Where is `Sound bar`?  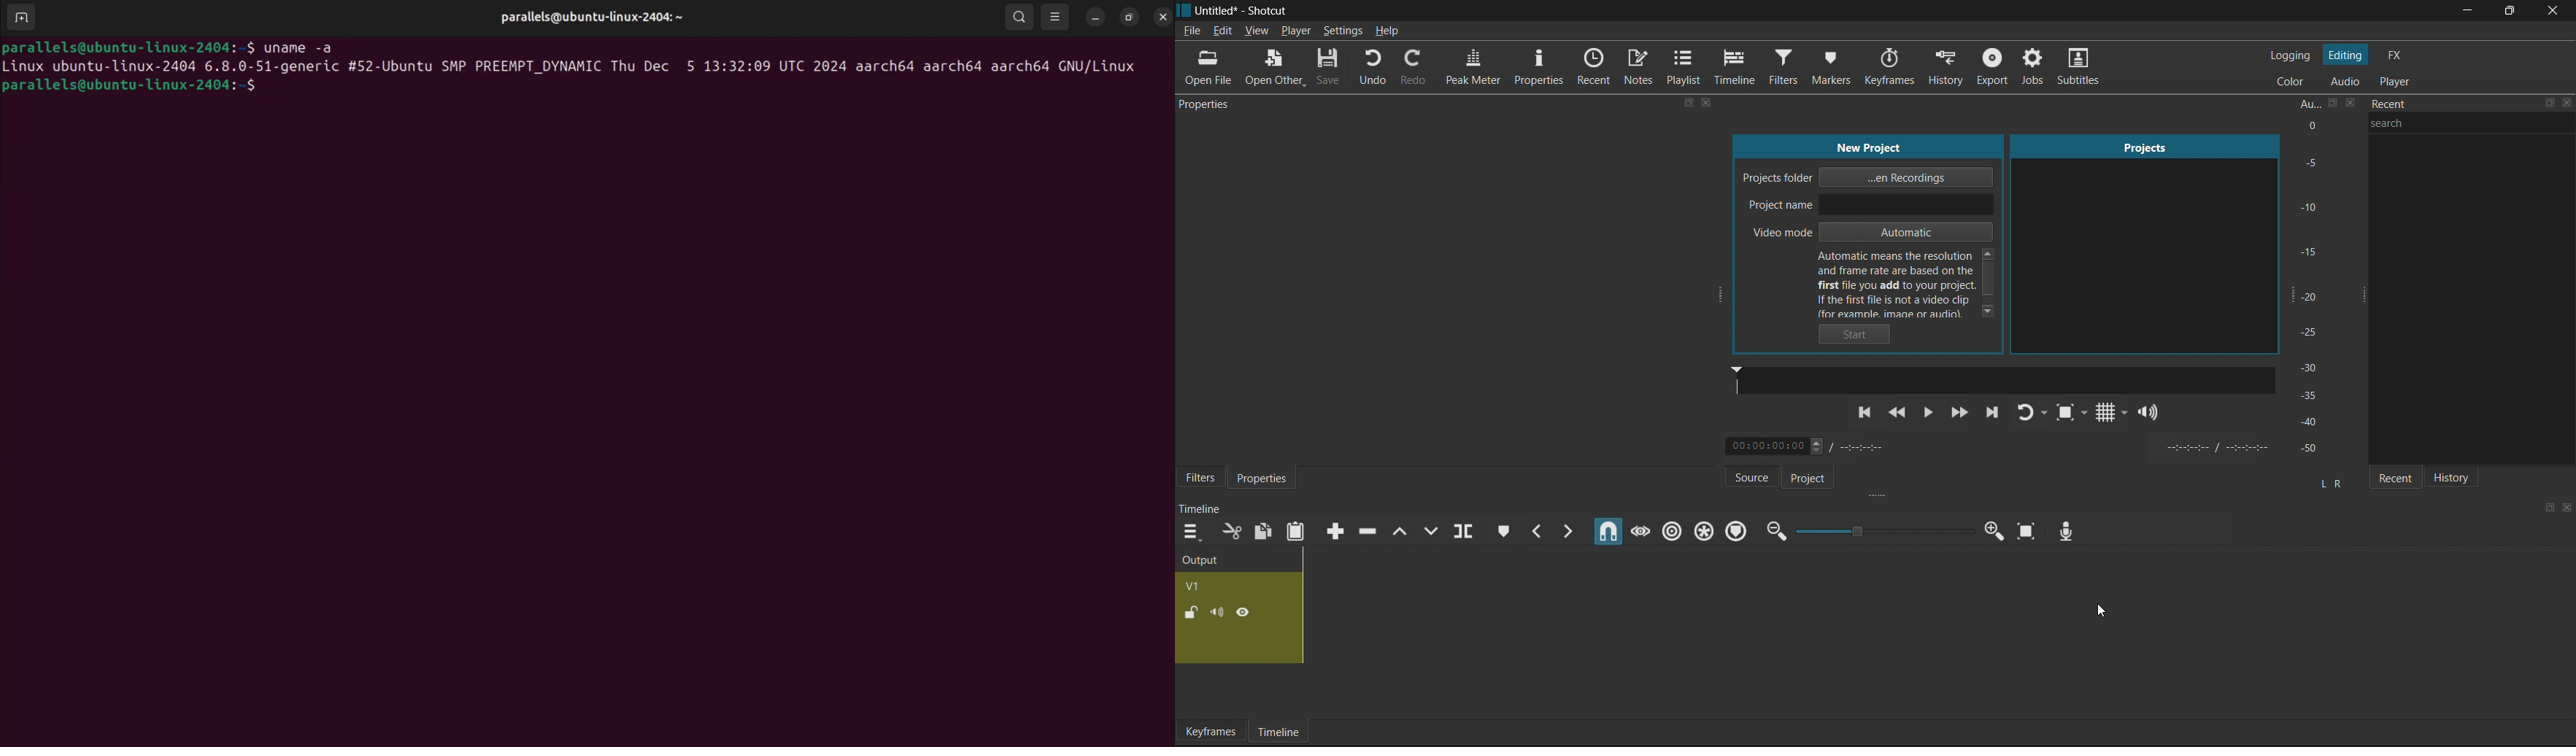
Sound bar is located at coordinates (2002, 379).